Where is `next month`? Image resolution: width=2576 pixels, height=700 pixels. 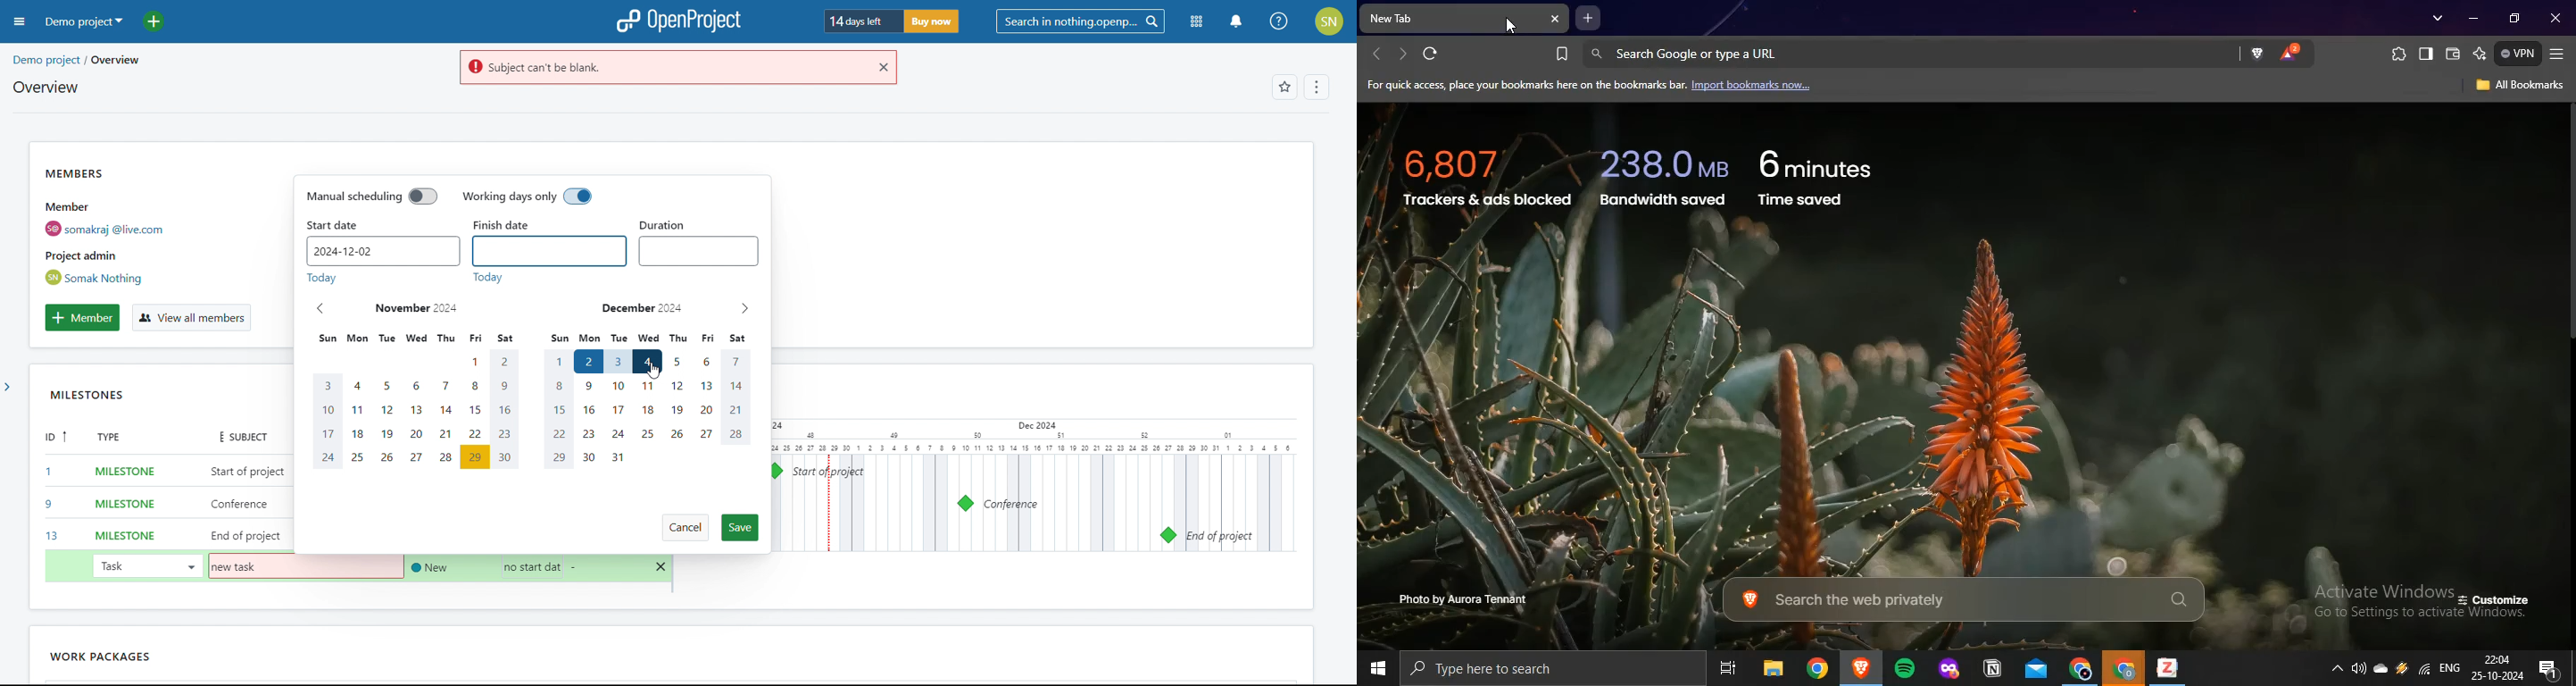
next month is located at coordinates (744, 309).